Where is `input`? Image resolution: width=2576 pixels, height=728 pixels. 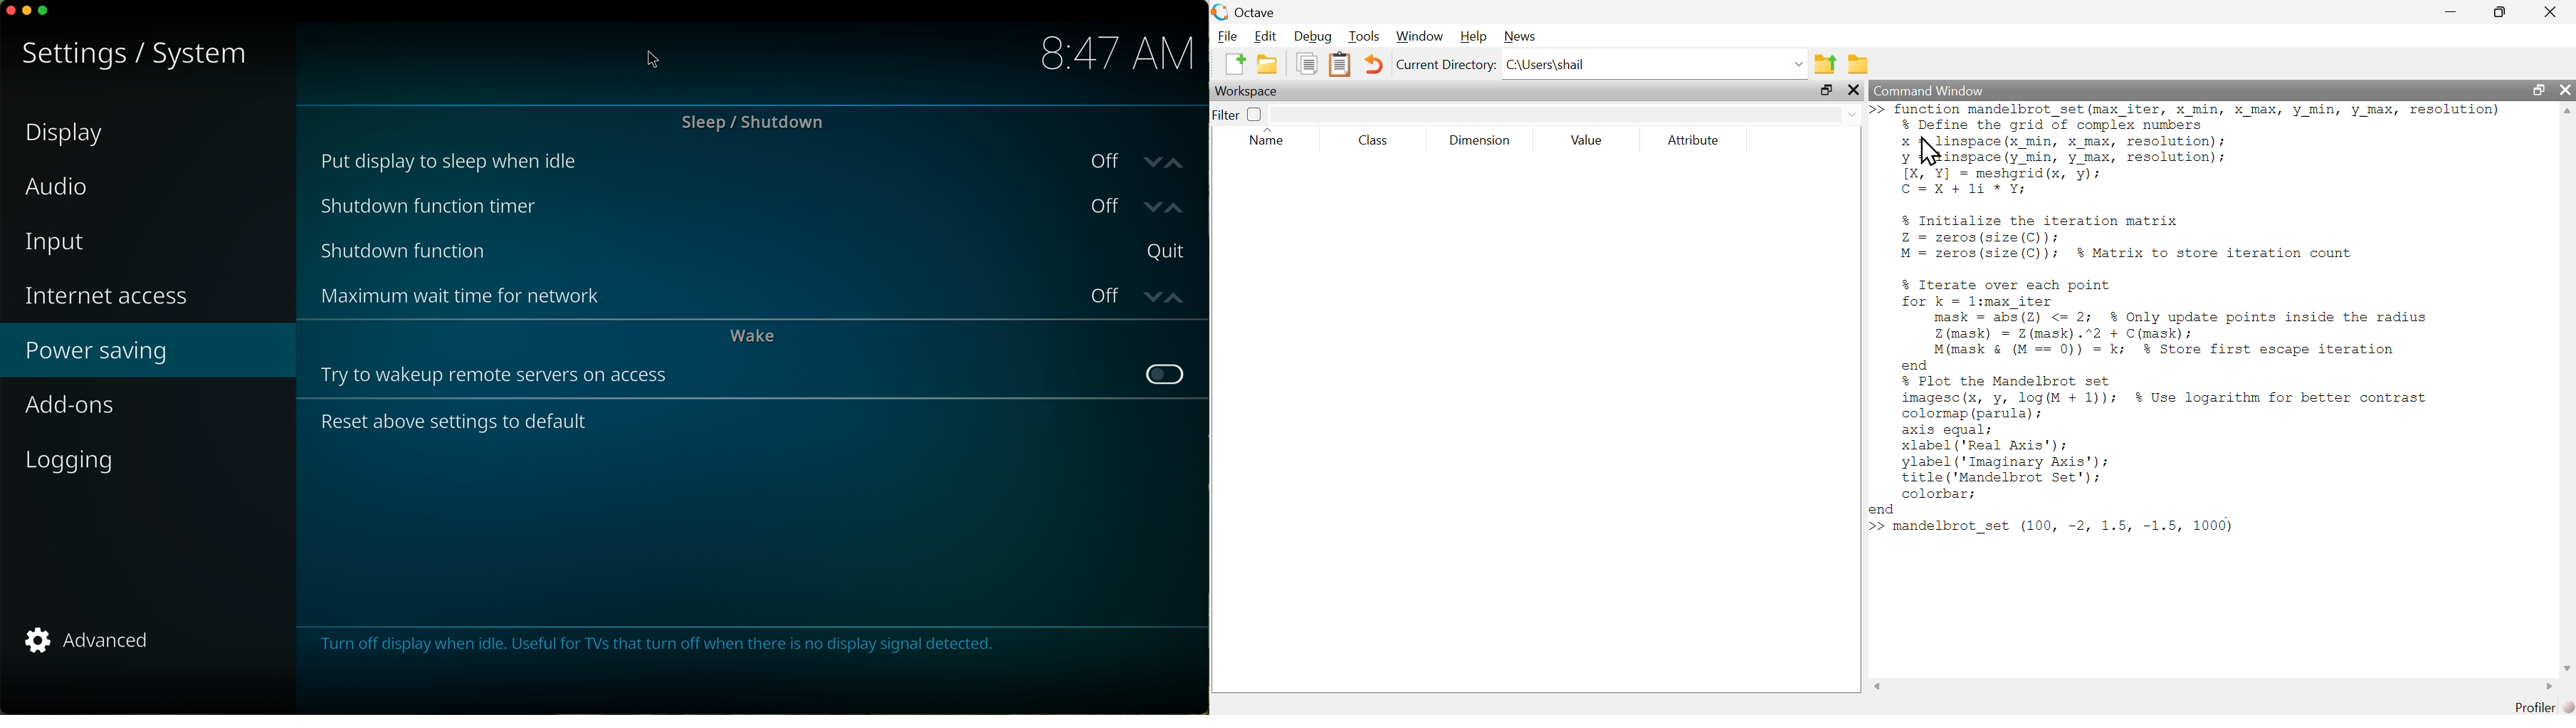 input is located at coordinates (53, 242).